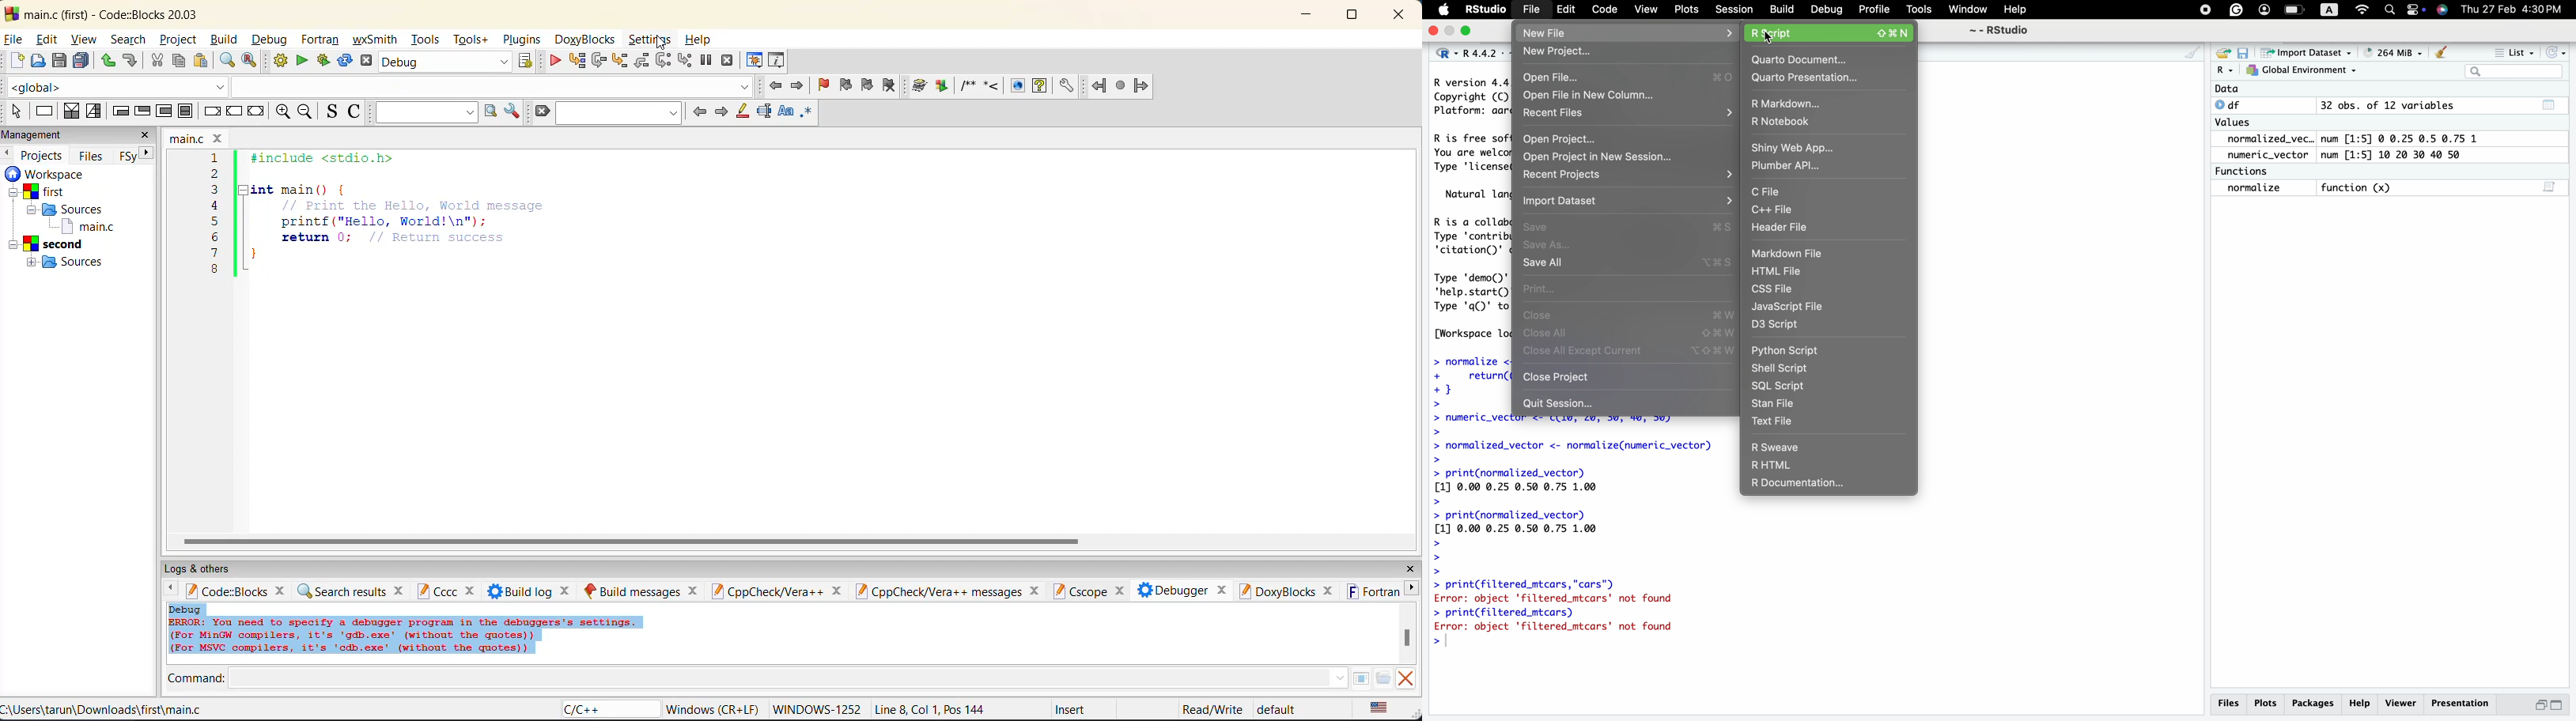  What do you see at coordinates (1631, 95) in the screenshot?
I see `open file in new column` at bounding box center [1631, 95].